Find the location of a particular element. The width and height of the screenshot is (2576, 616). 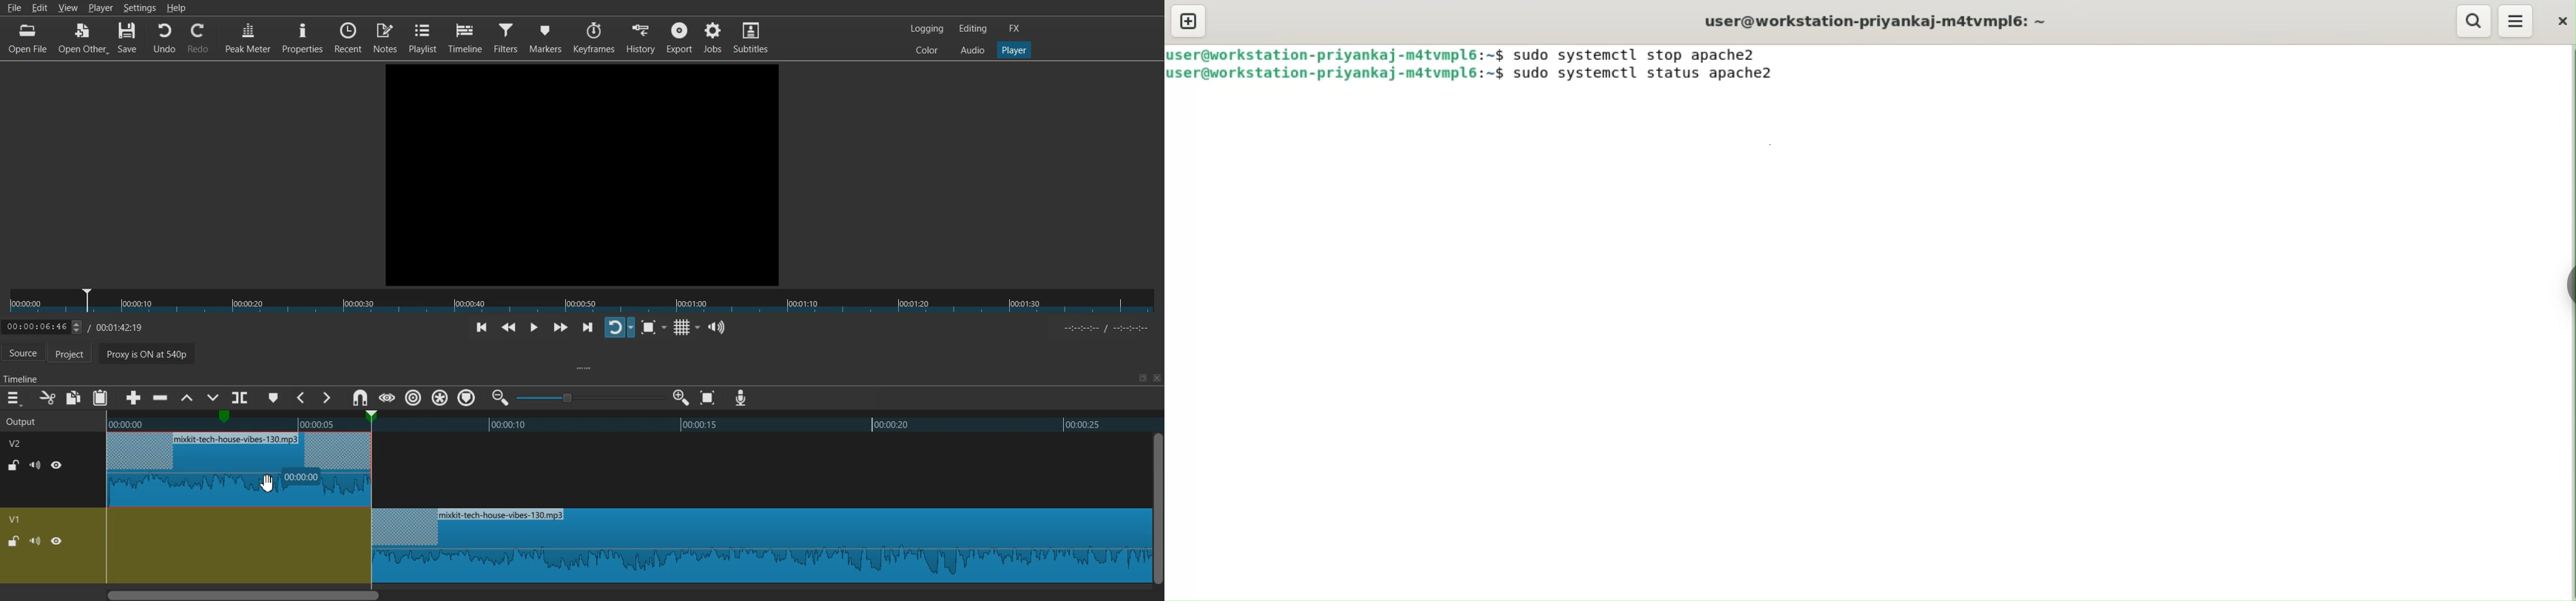

Next Marker is located at coordinates (326, 398).